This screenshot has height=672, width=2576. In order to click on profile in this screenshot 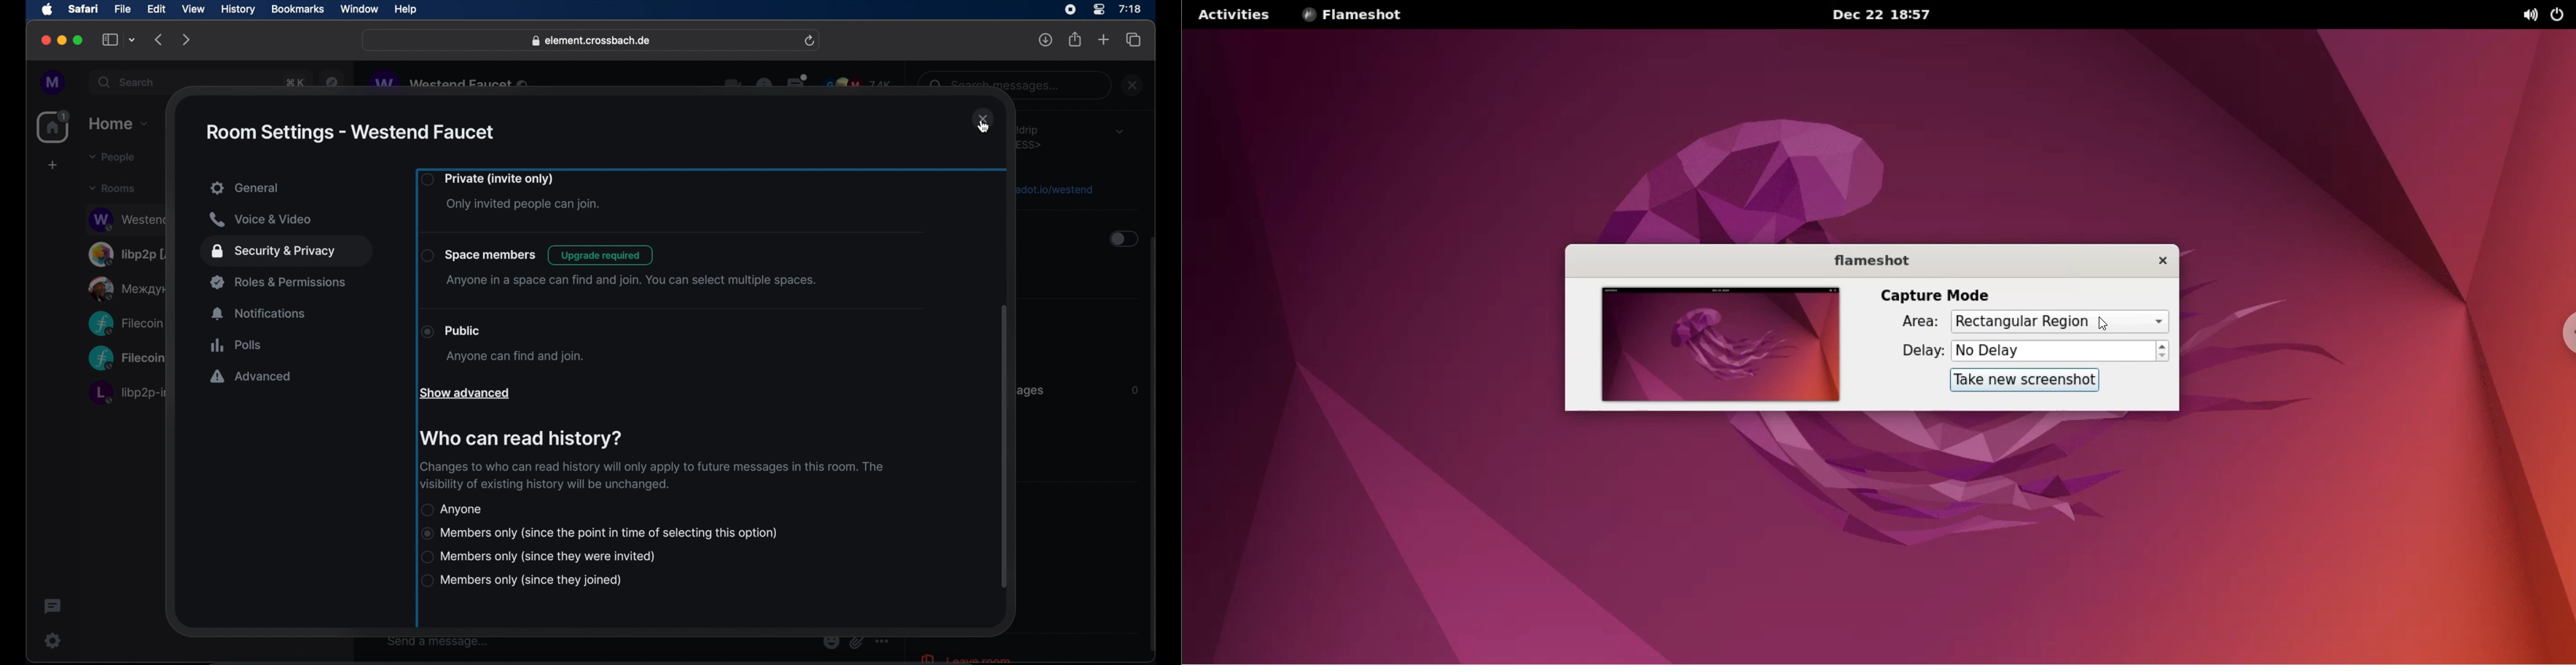, I will do `click(54, 83)`.